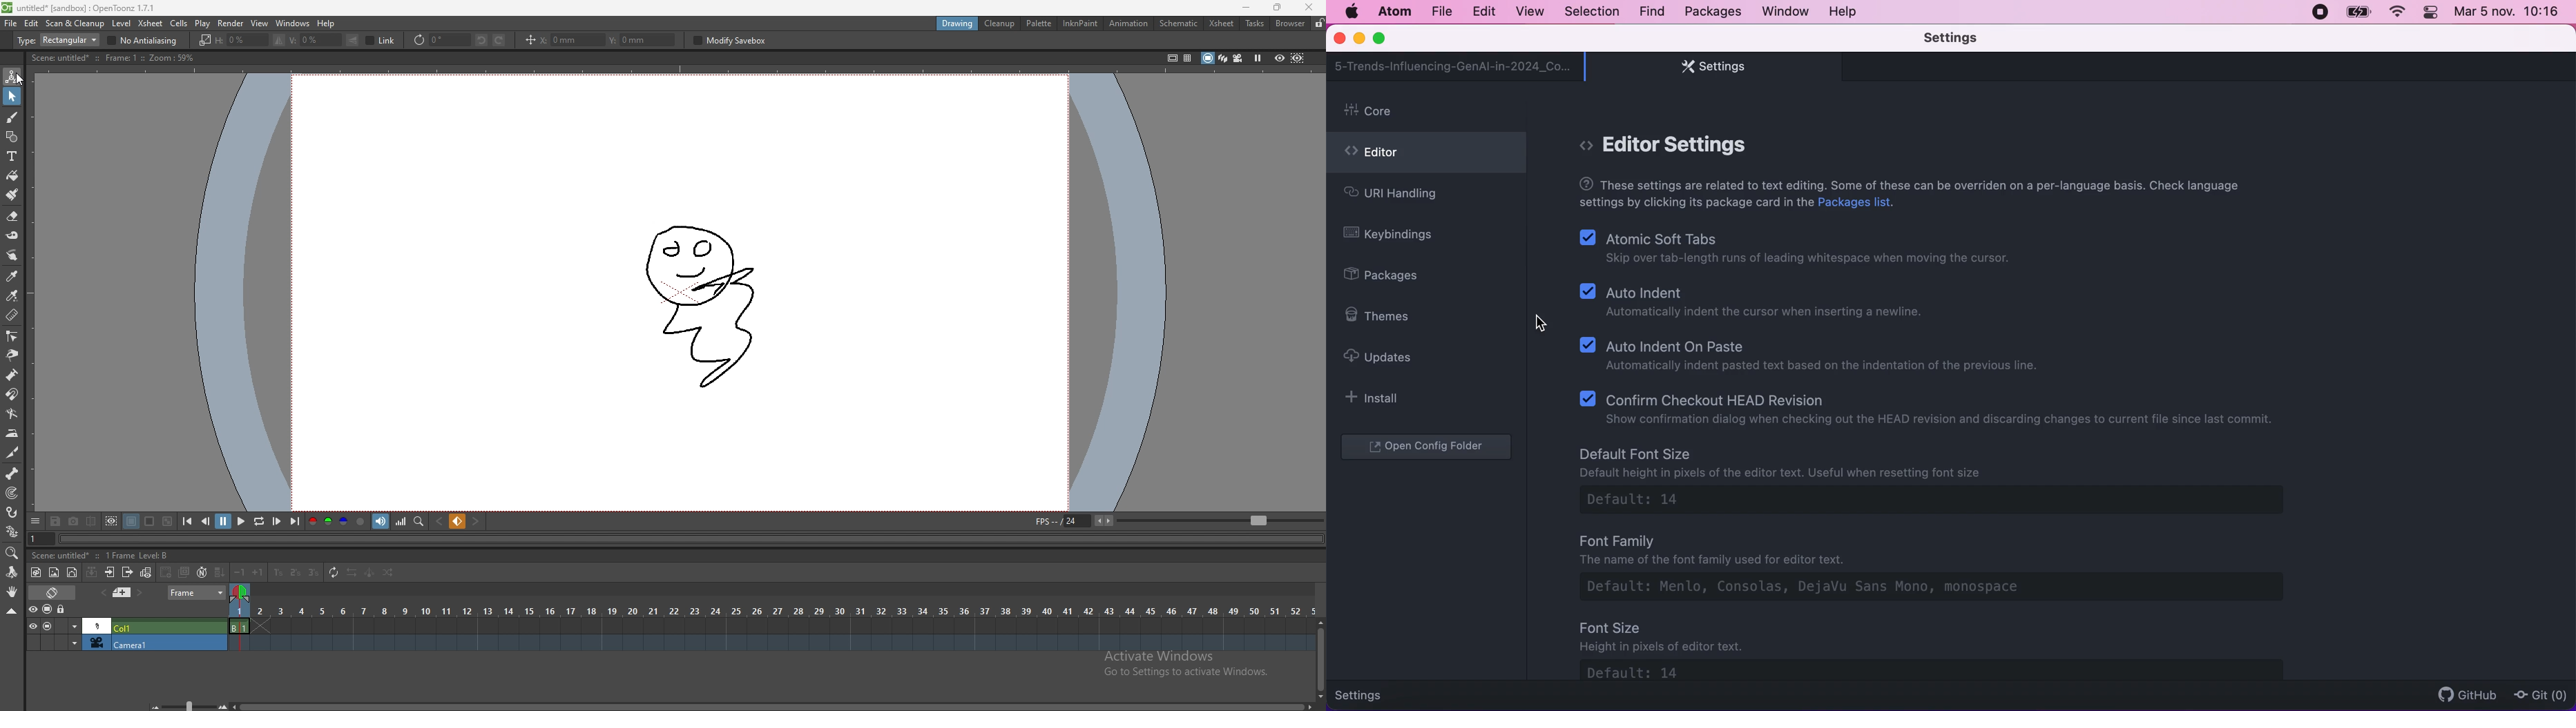 The image size is (2576, 728). What do you see at coordinates (1222, 58) in the screenshot?
I see `3d` at bounding box center [1222, 58].